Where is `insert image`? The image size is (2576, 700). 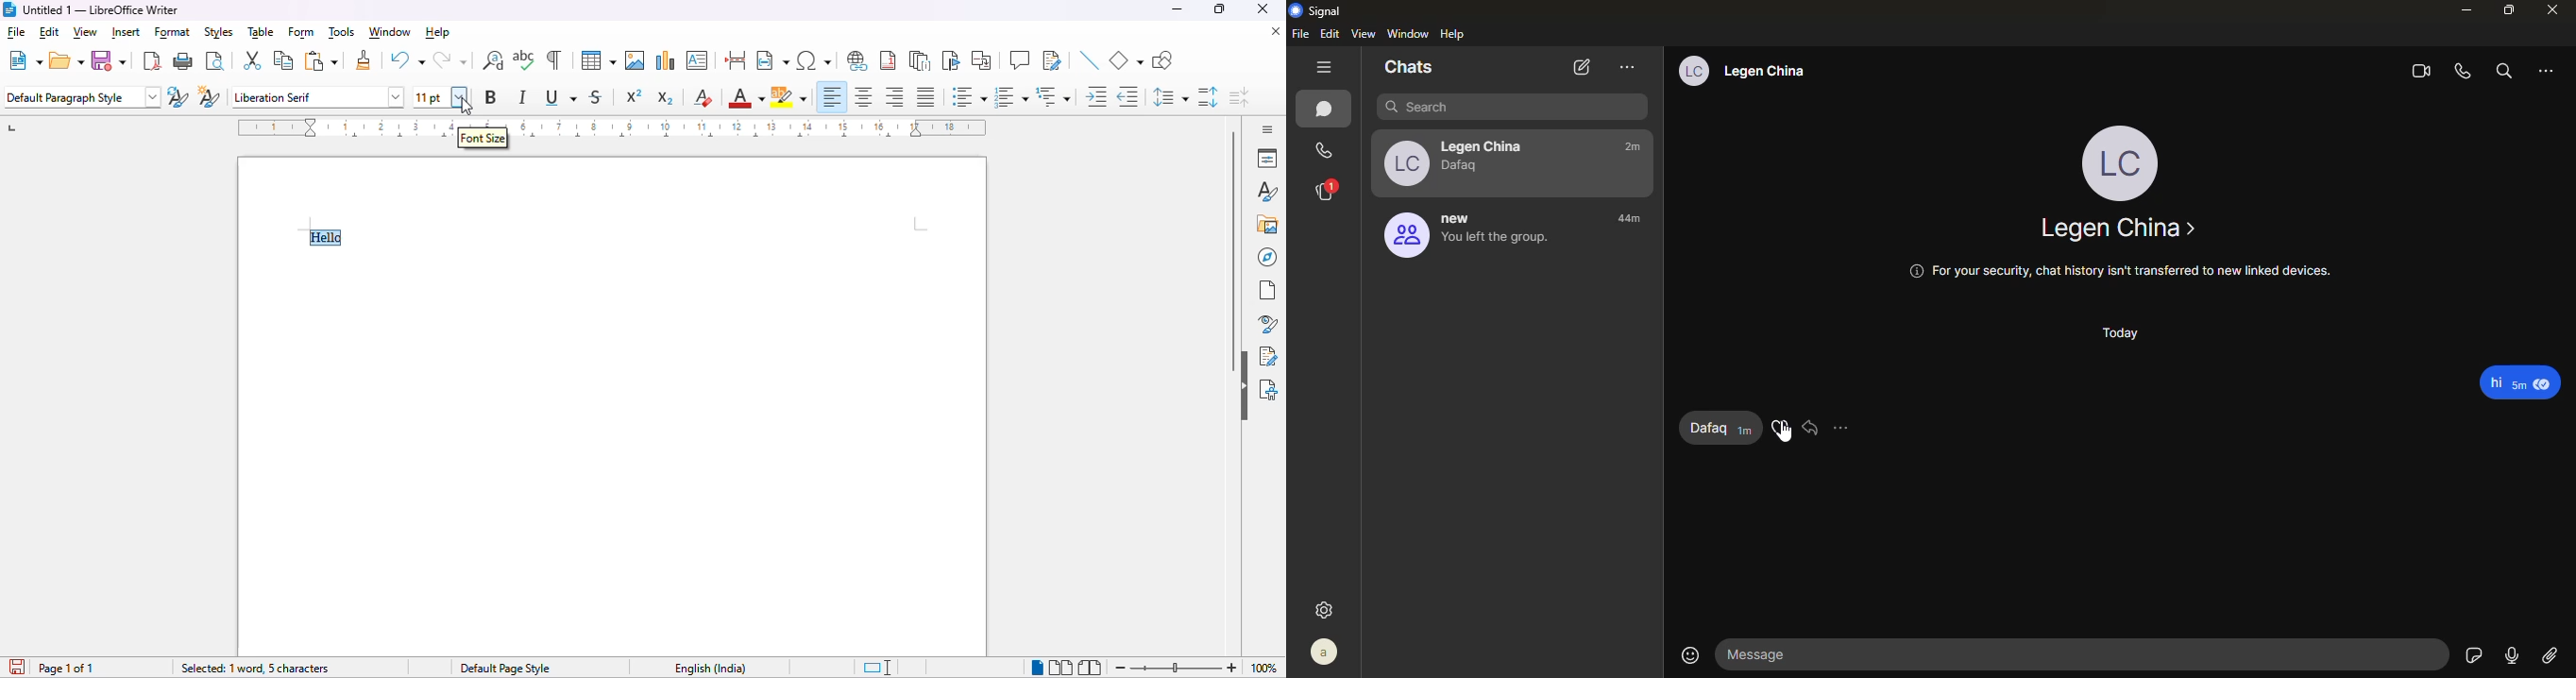 insert image is located at coordinates (635, 60).